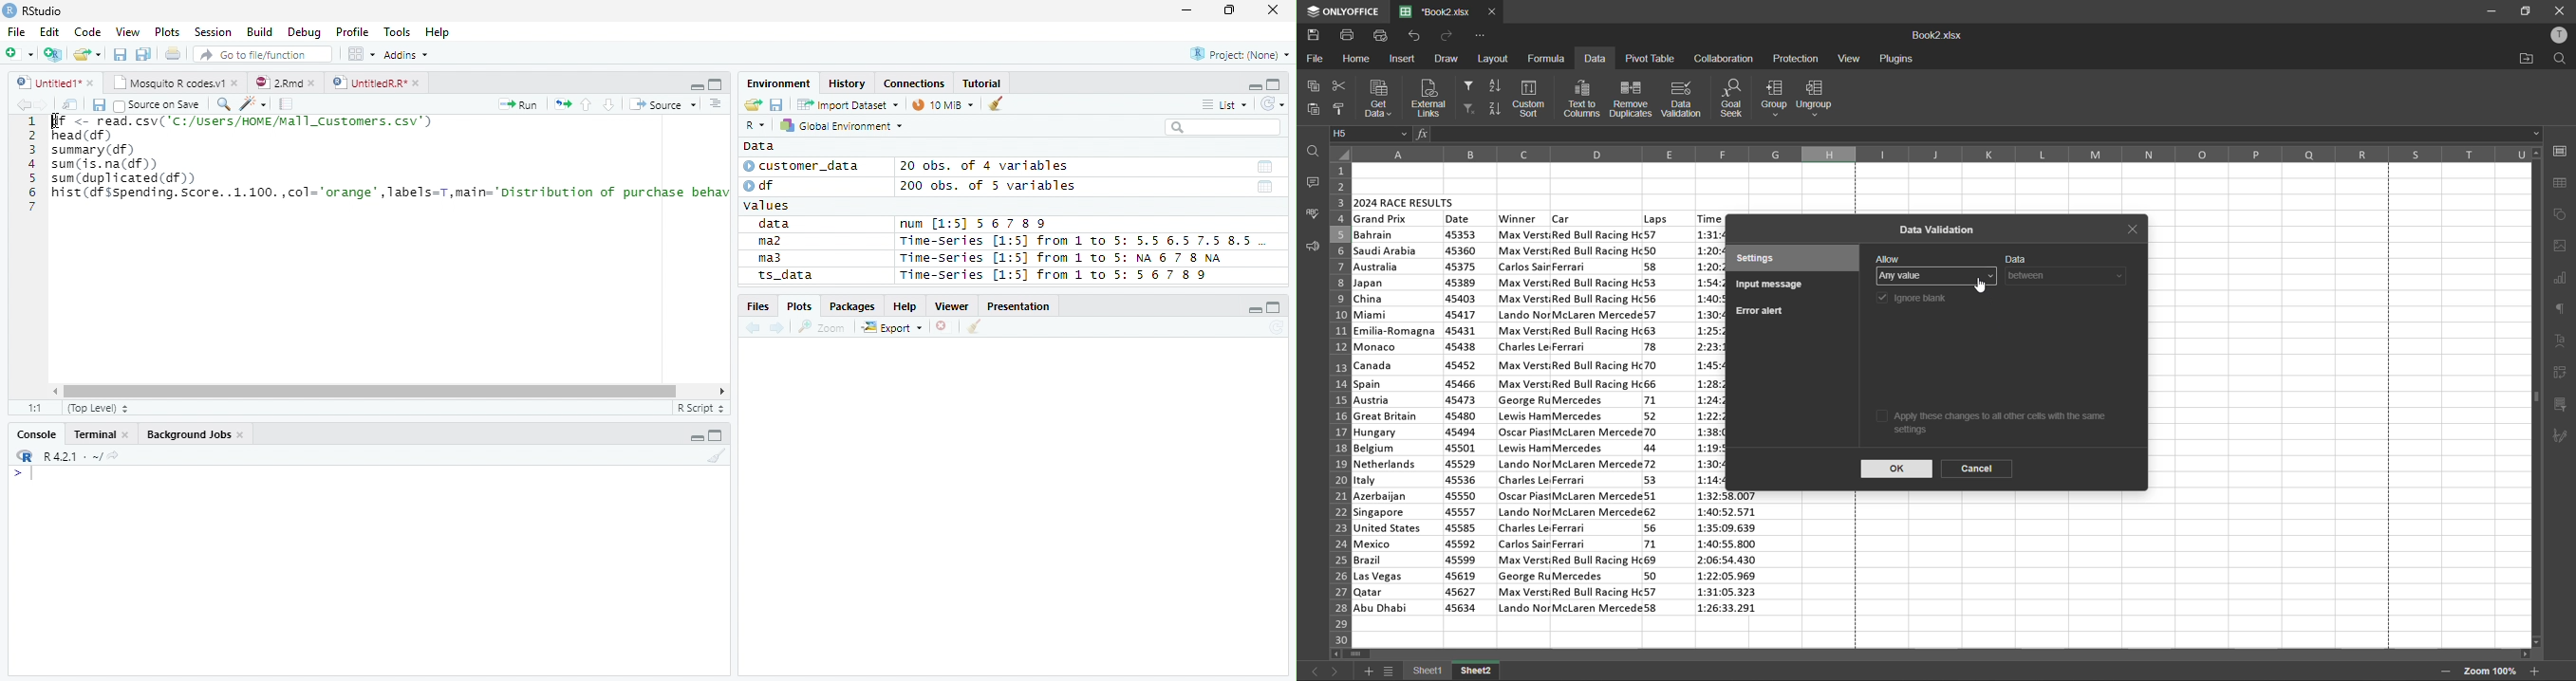 The image size is (2576, 700). Describe the element at coordinates (1313, 670) in the screenshot. I see `previous` at that location.